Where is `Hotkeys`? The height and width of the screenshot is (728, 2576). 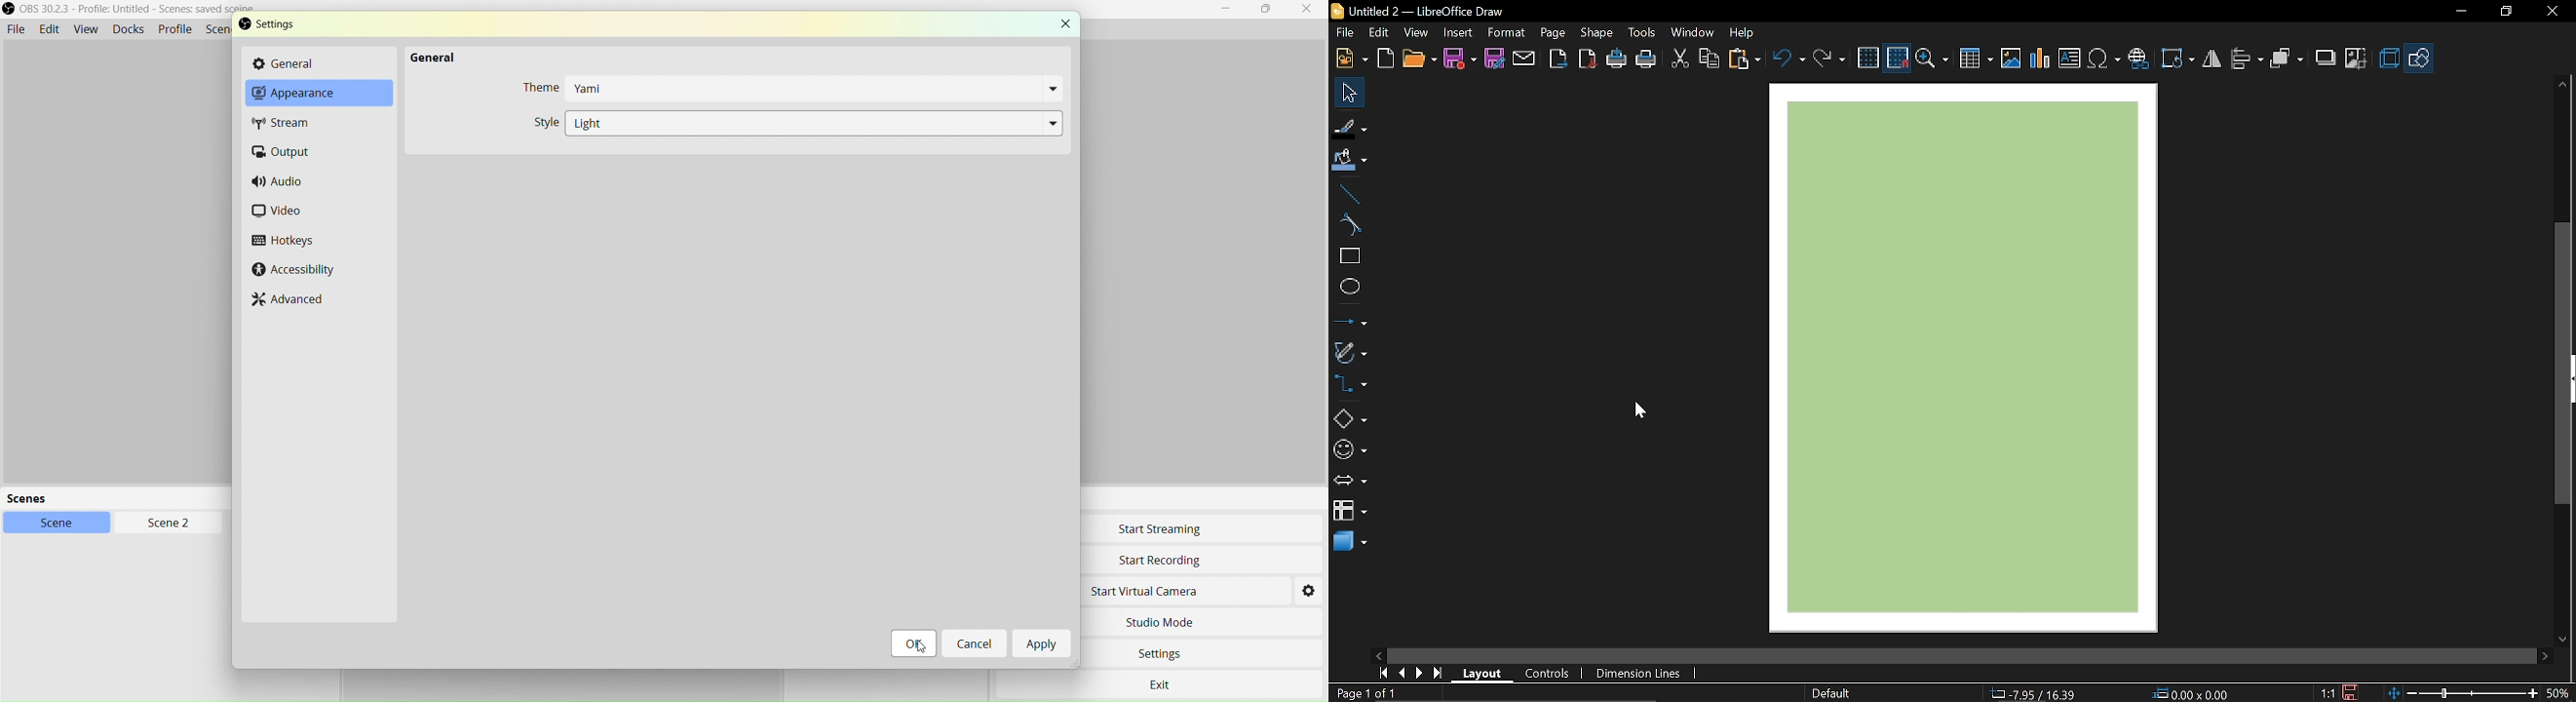 Hotkeys is located at coordinates (285, 242).